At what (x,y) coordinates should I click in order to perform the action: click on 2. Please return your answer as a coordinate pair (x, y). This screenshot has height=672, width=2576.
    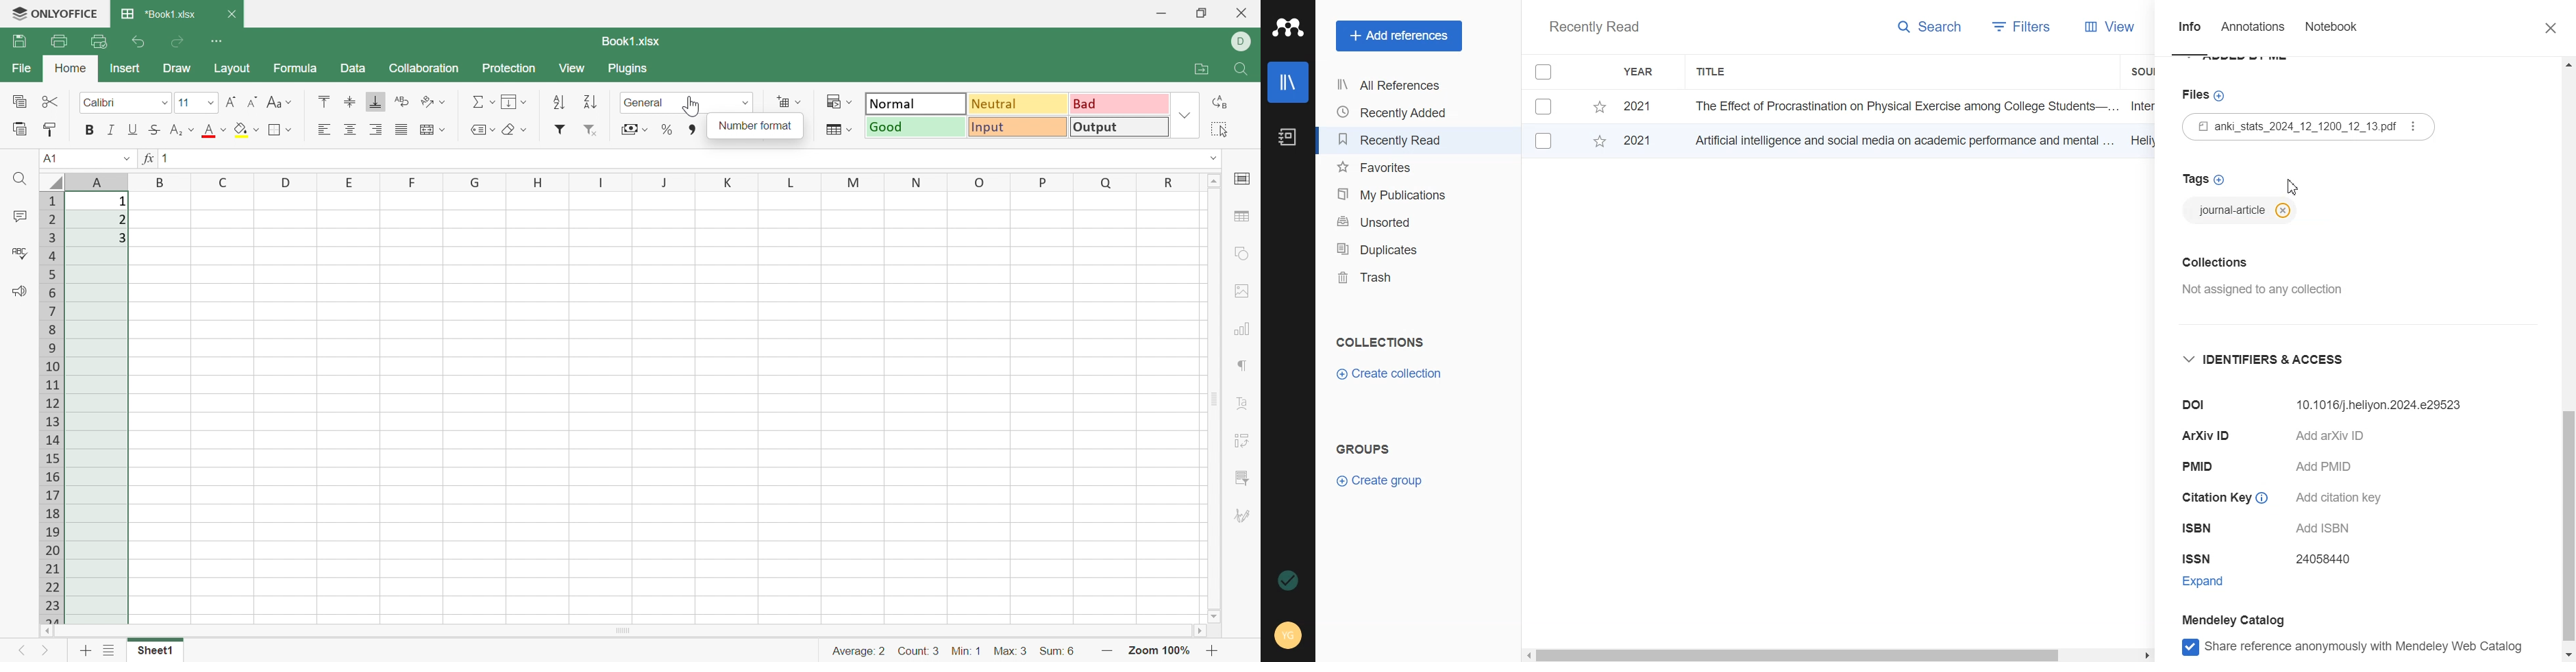
    Looking at the image, I should click on (121, 220).